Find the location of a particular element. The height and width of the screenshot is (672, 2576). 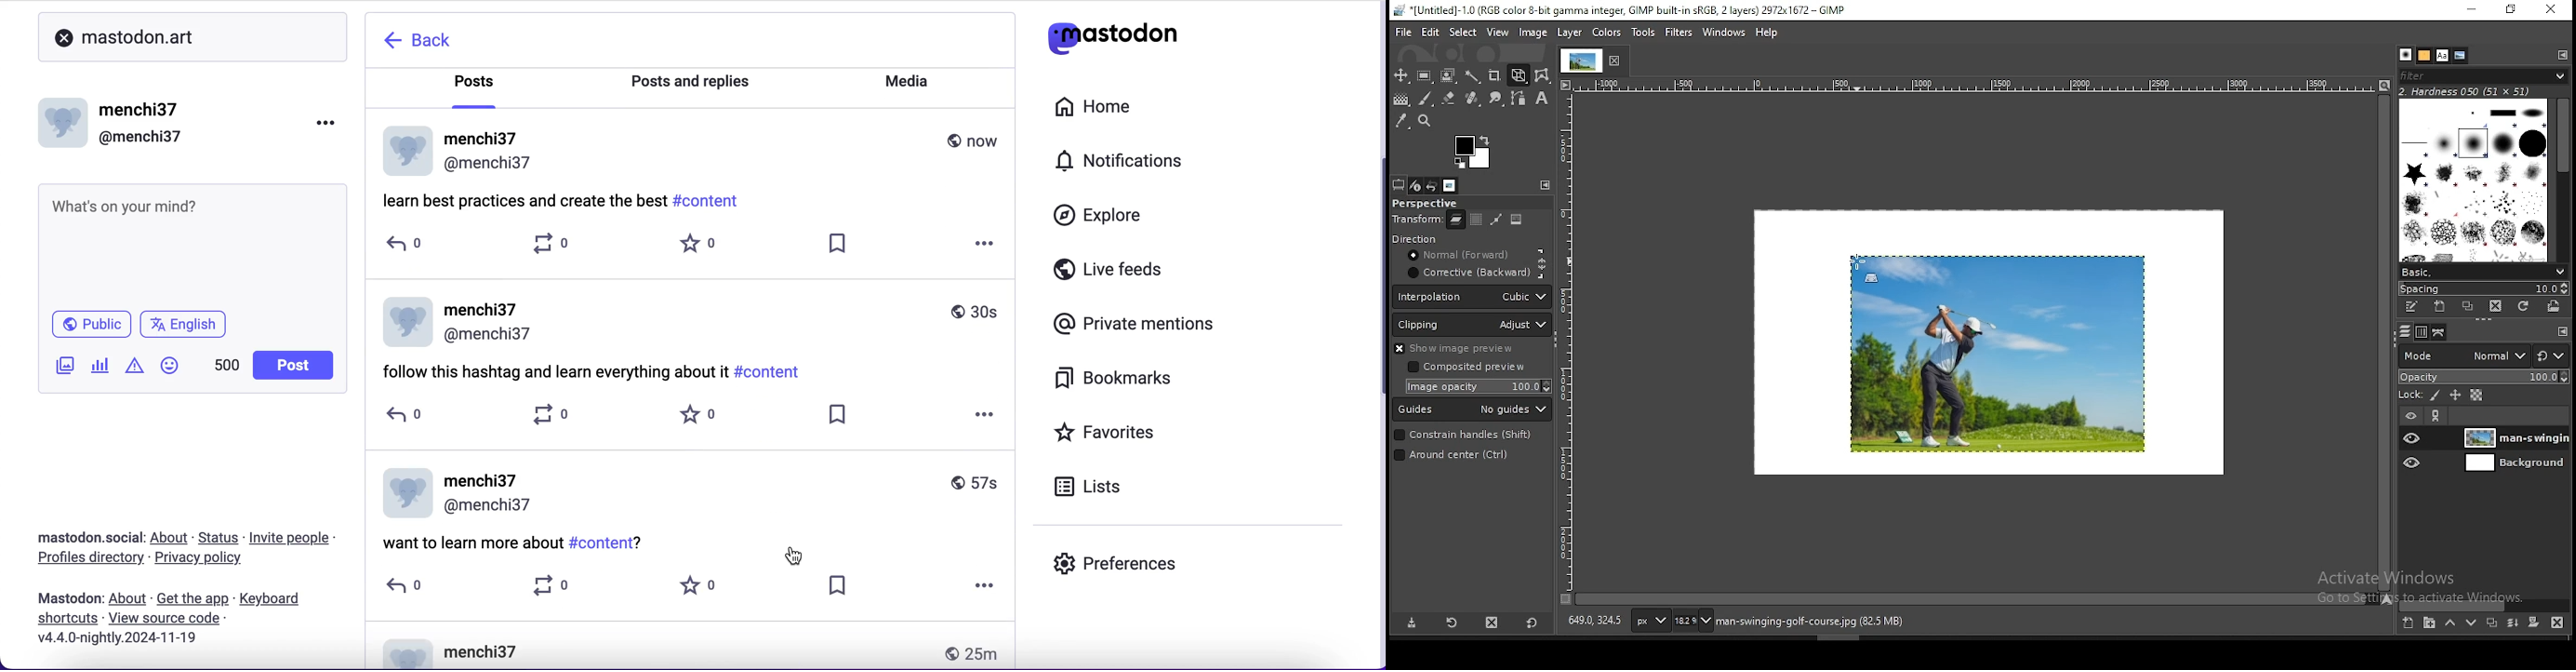

public is located at coordinates (87, 323).